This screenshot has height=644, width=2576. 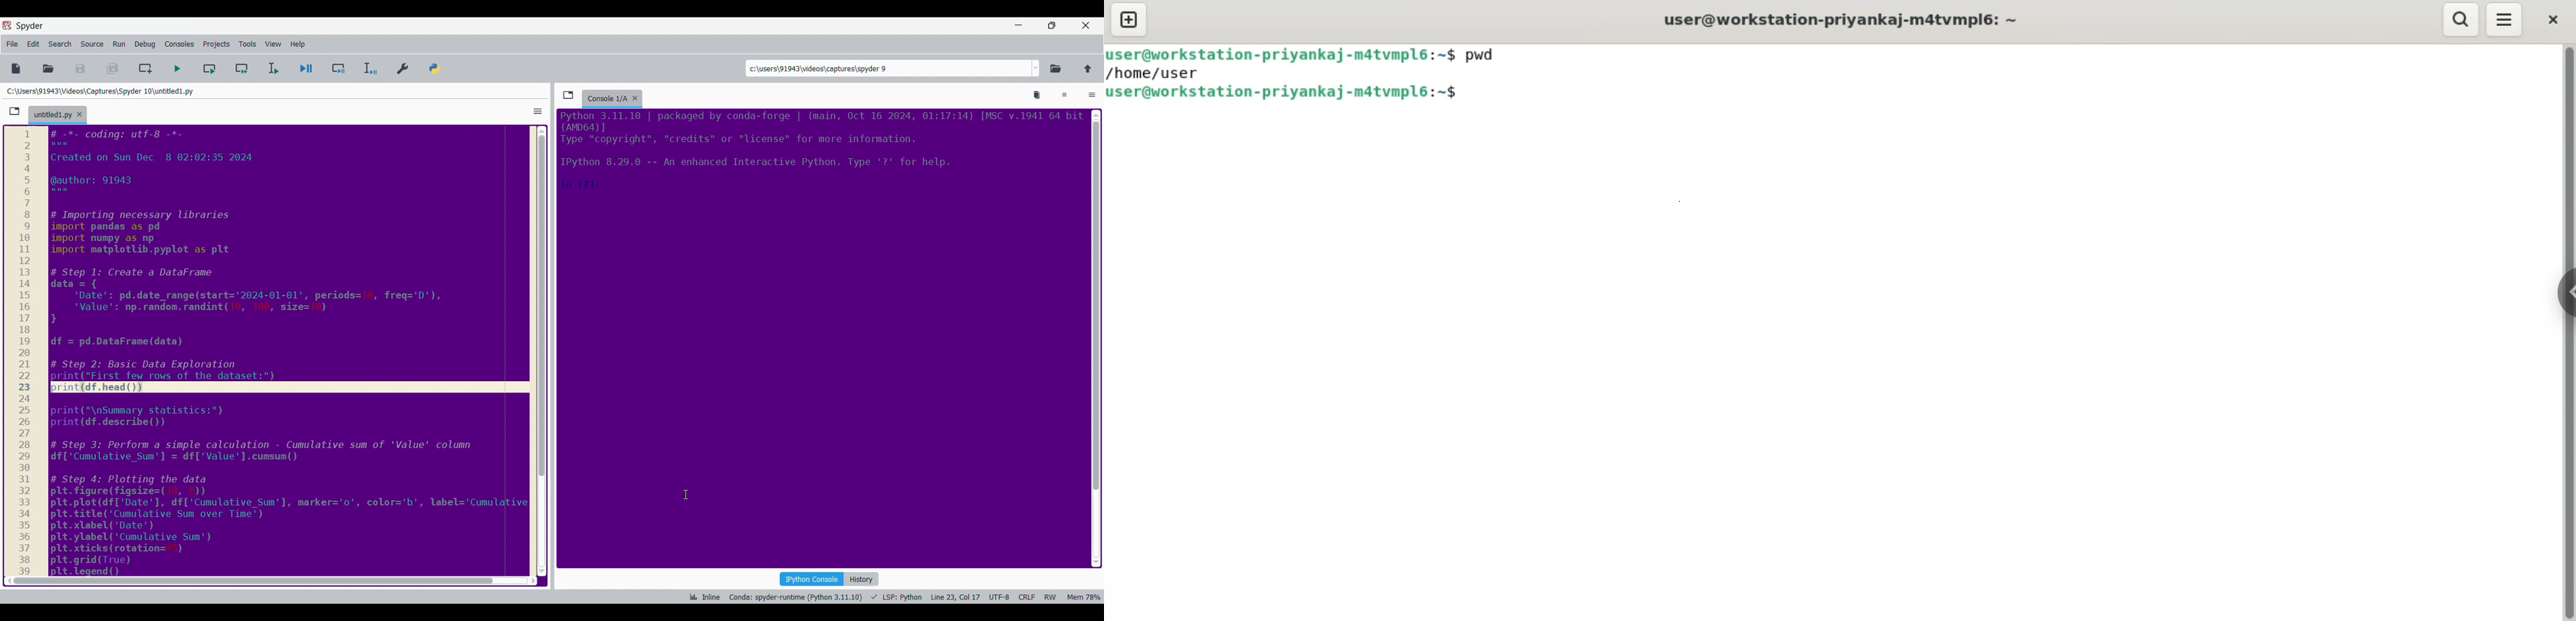 What do you see at coordinates (179, 44) in the screenshot?
I see `Consoles menu` at bounding box center [179, 44].